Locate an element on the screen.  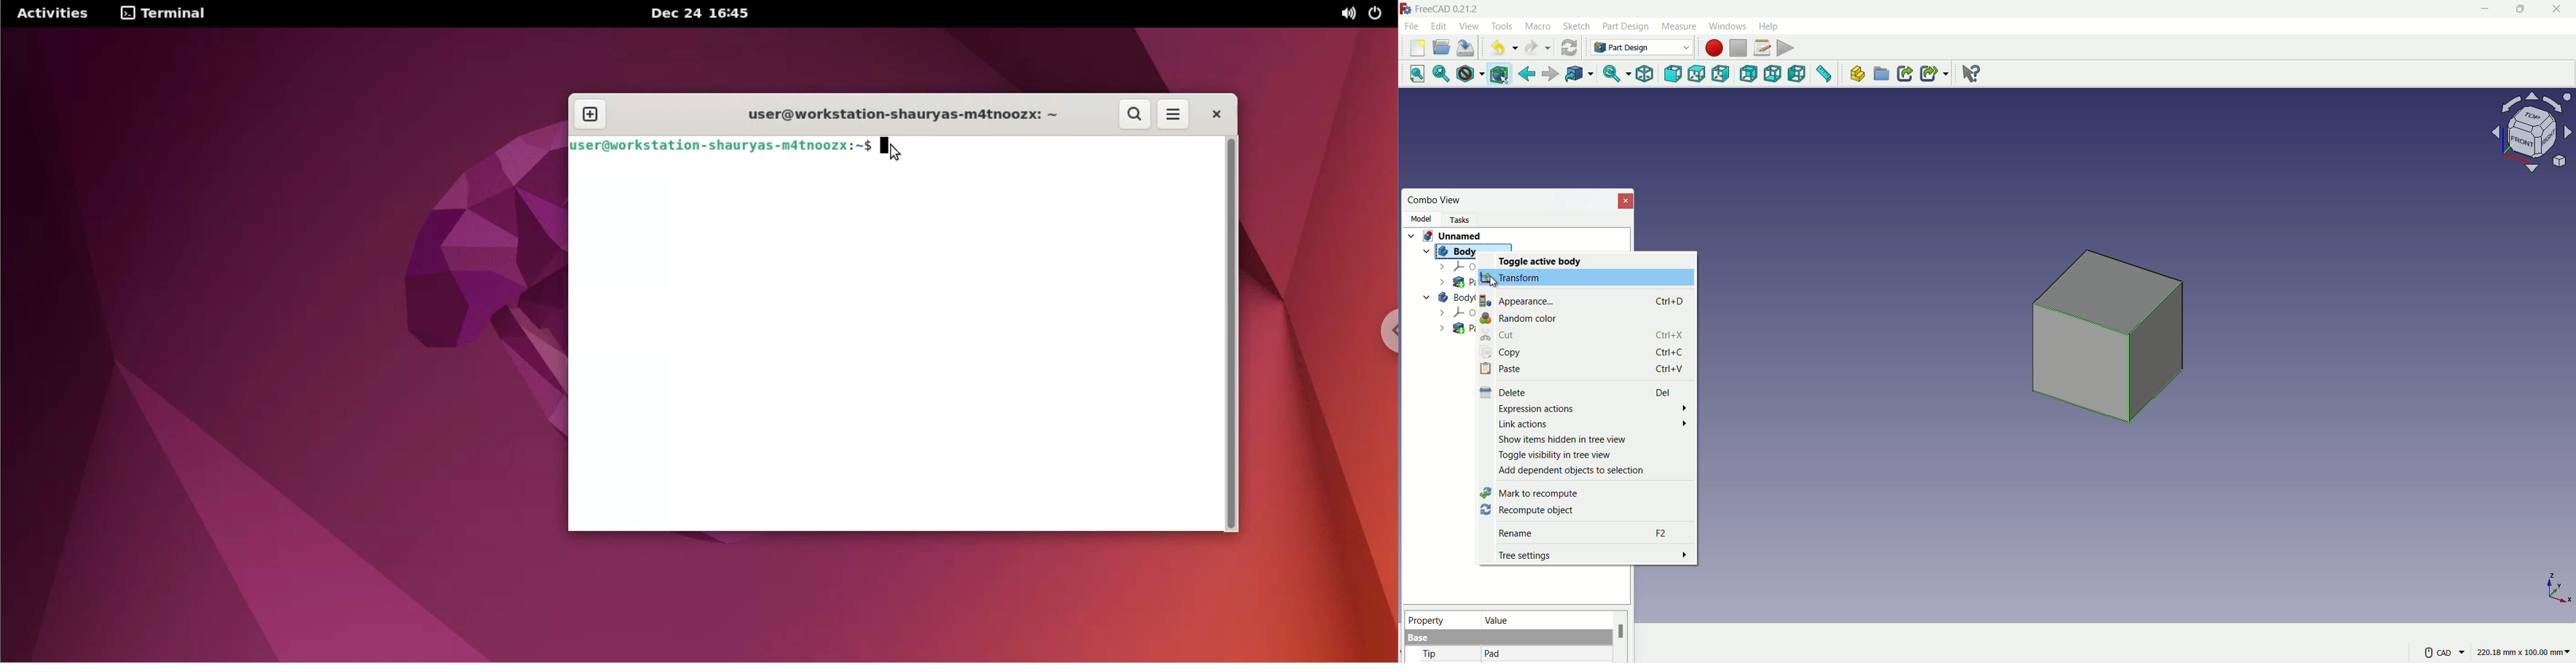
measure is located at coordinates (1825, 76).